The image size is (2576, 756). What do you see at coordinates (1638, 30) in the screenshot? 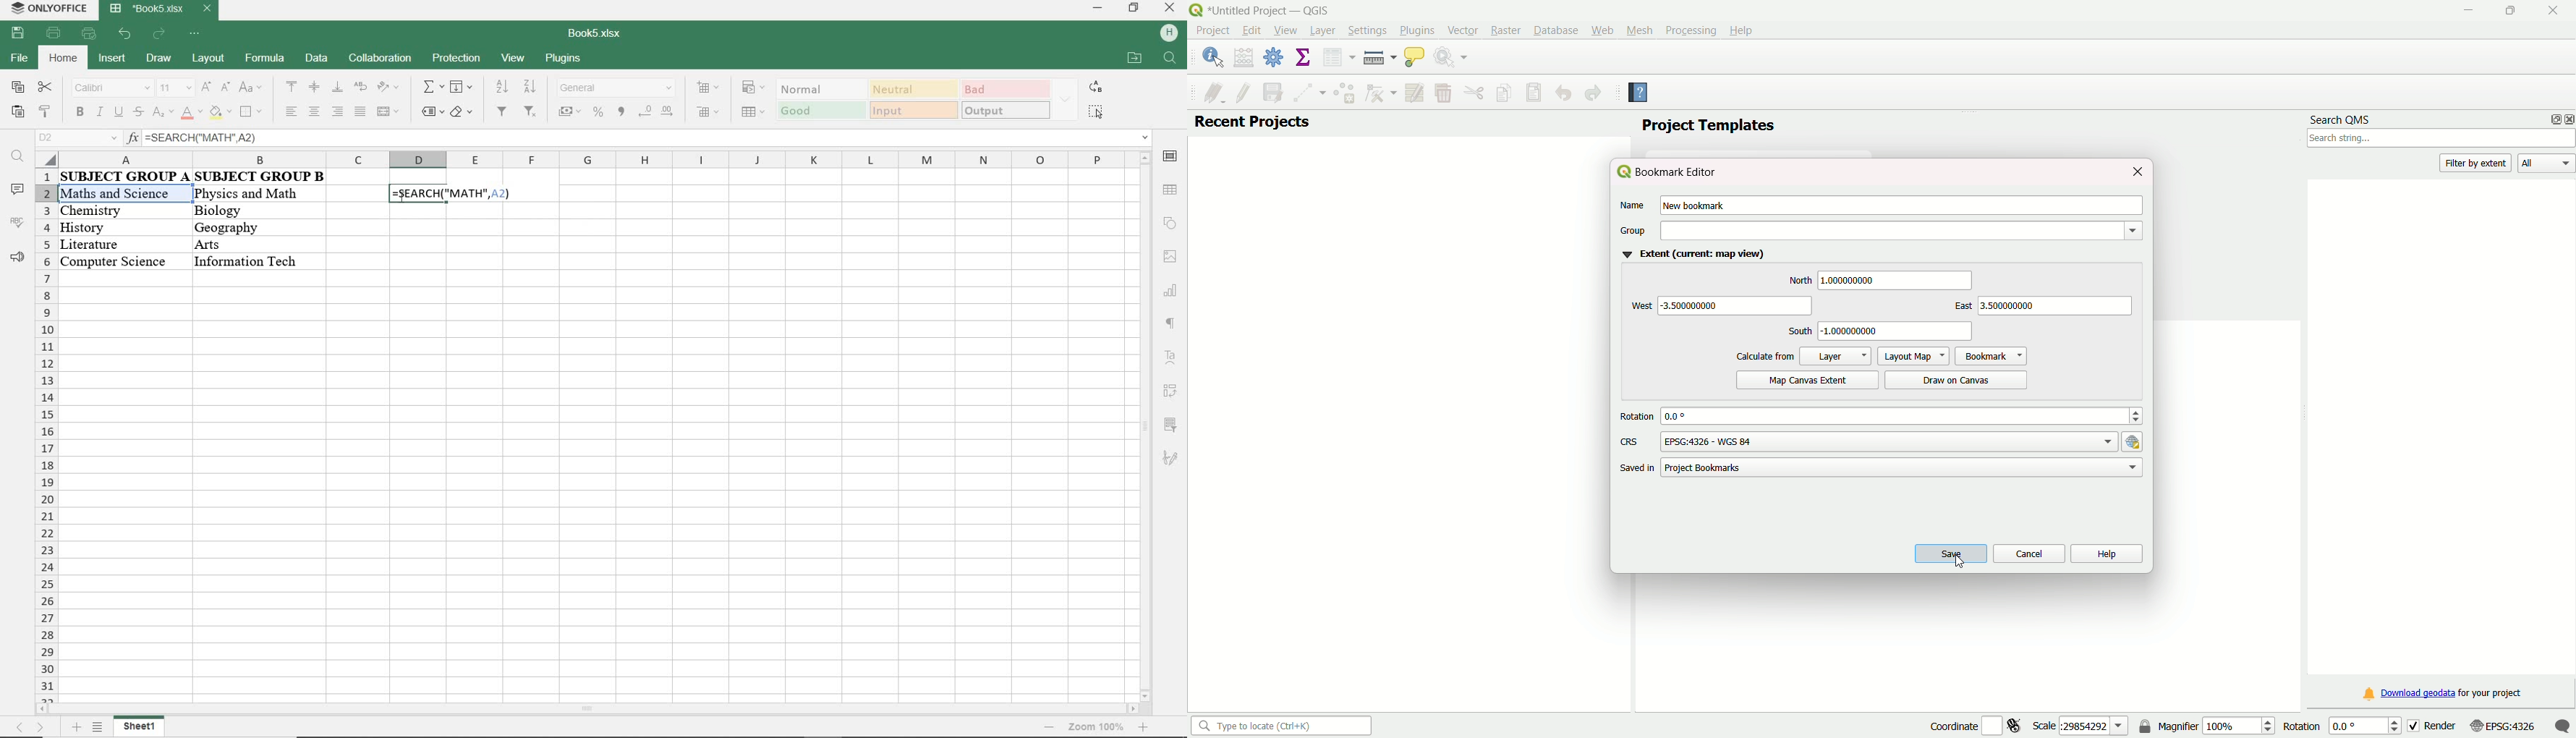
I see `Mesh` at bounding box center [1638, 30].